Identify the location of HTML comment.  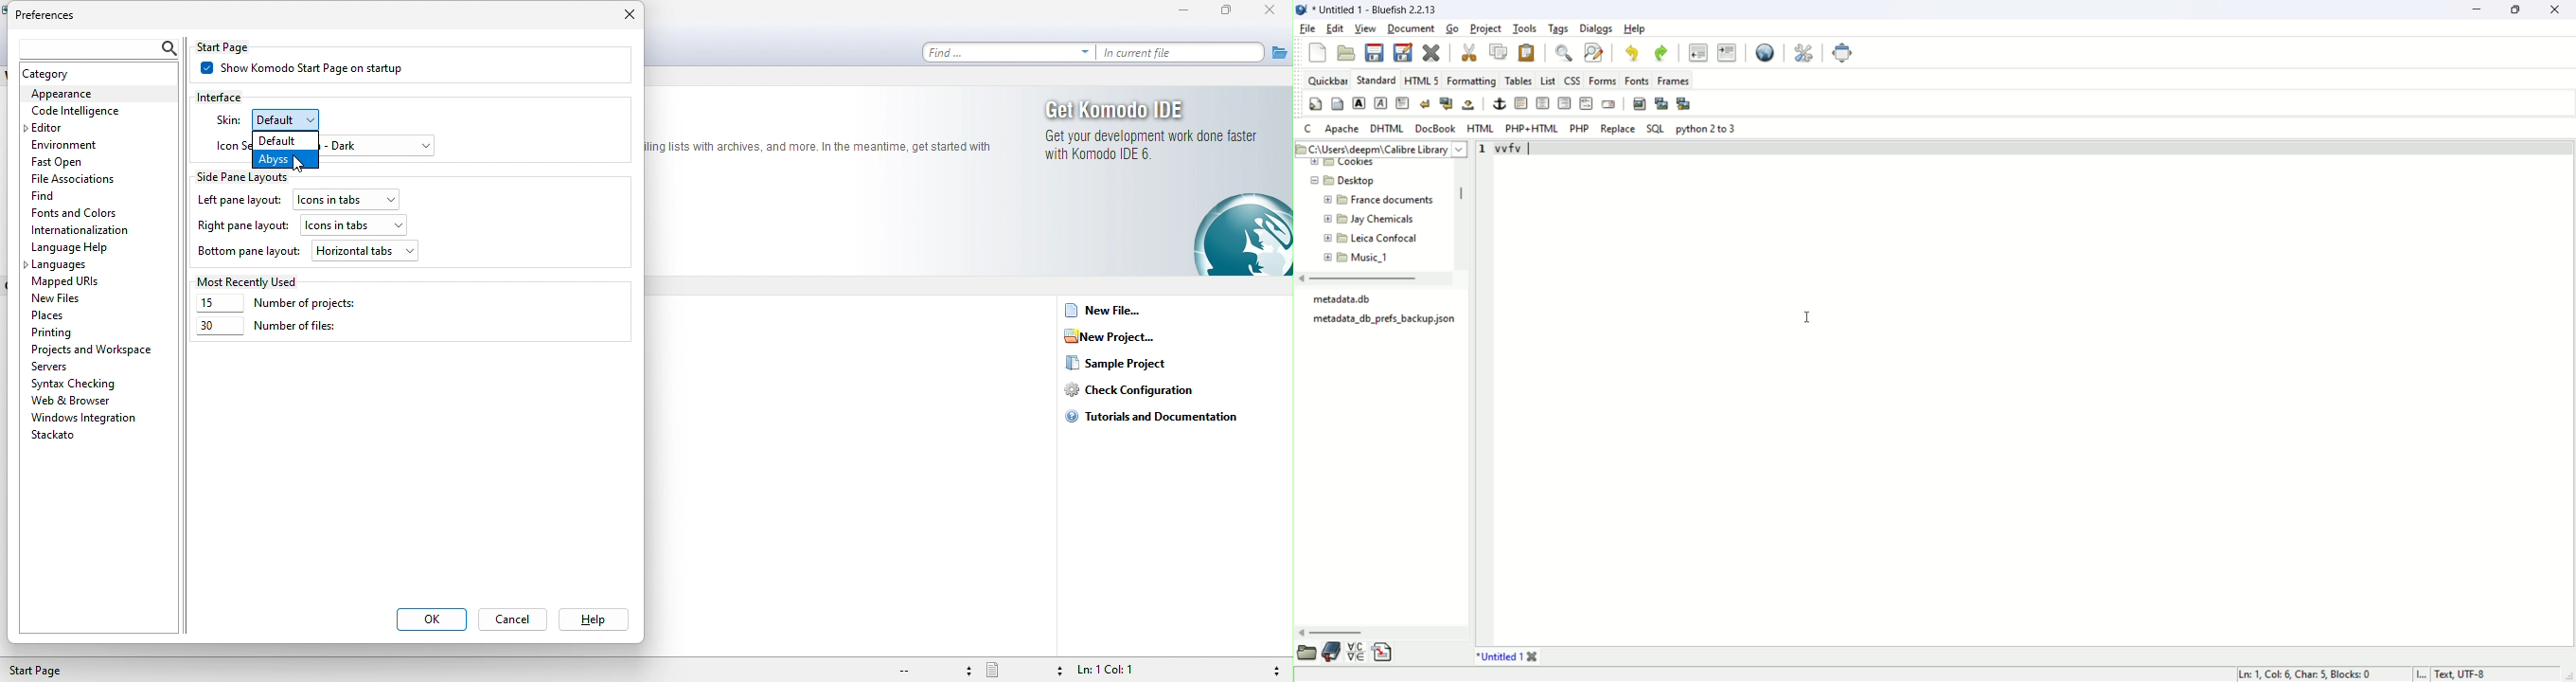
(1587, 104).